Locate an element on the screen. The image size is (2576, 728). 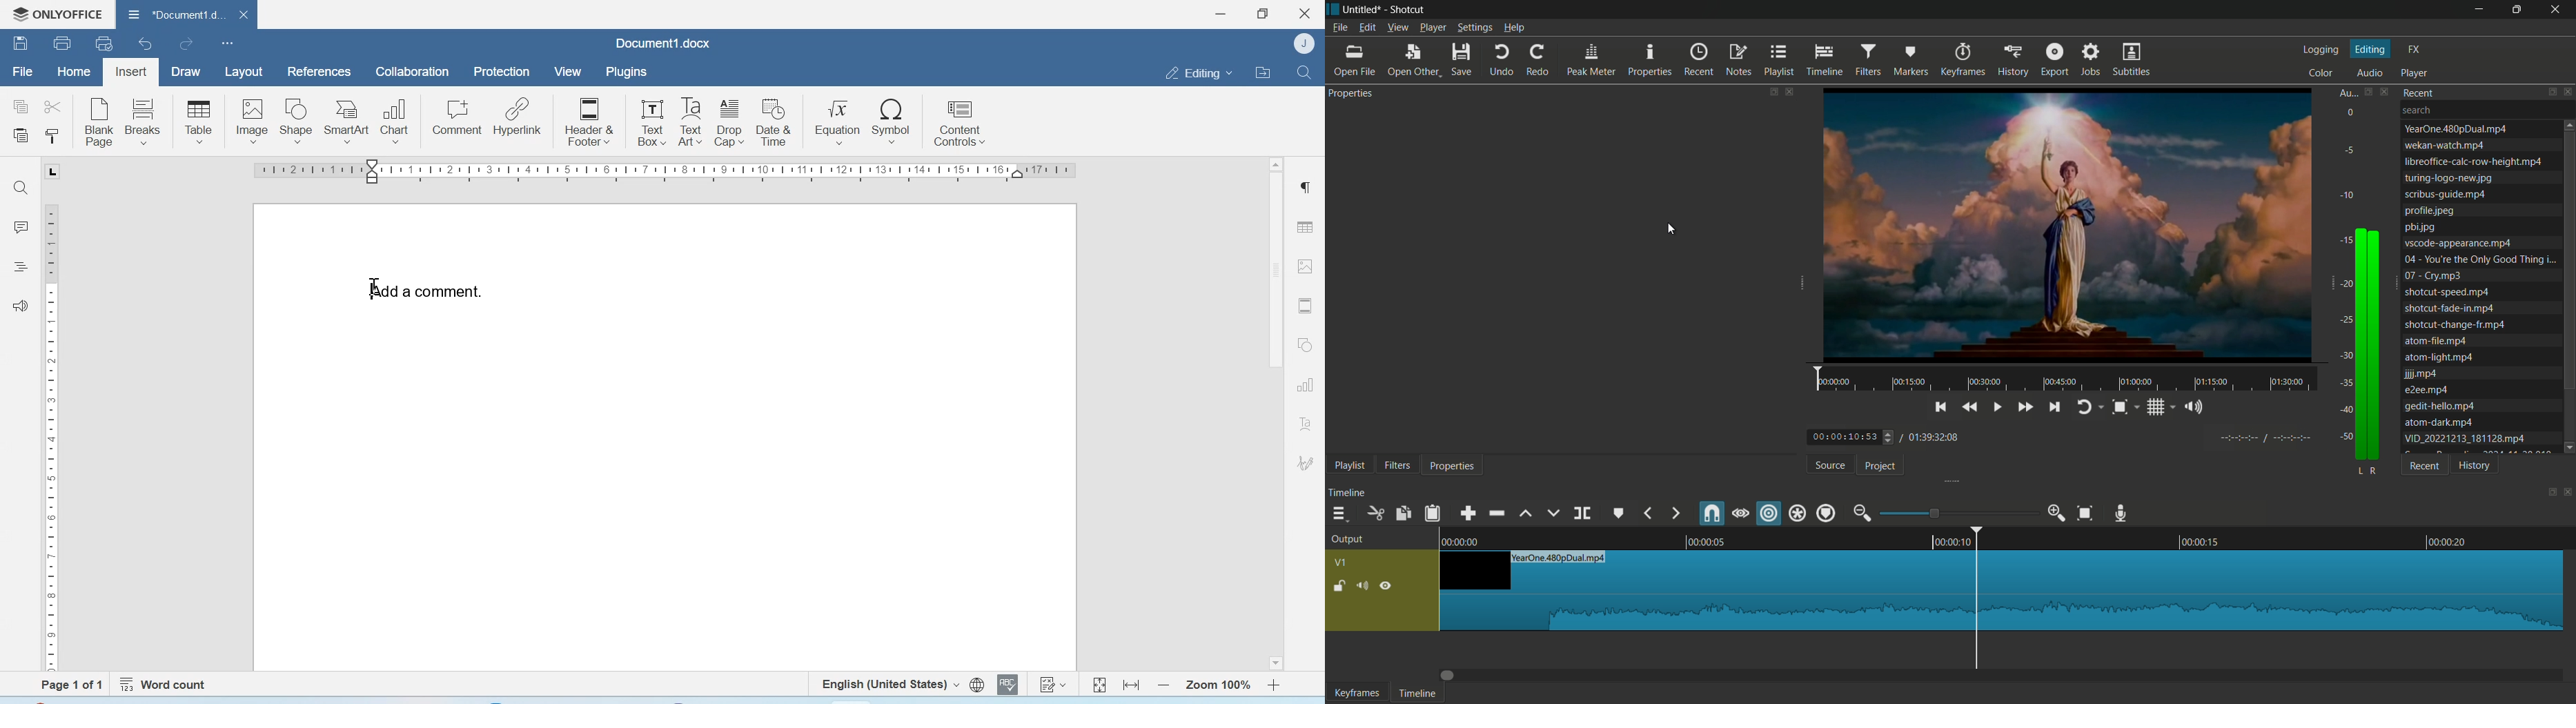
Text is located at coordinates (1306, 423).